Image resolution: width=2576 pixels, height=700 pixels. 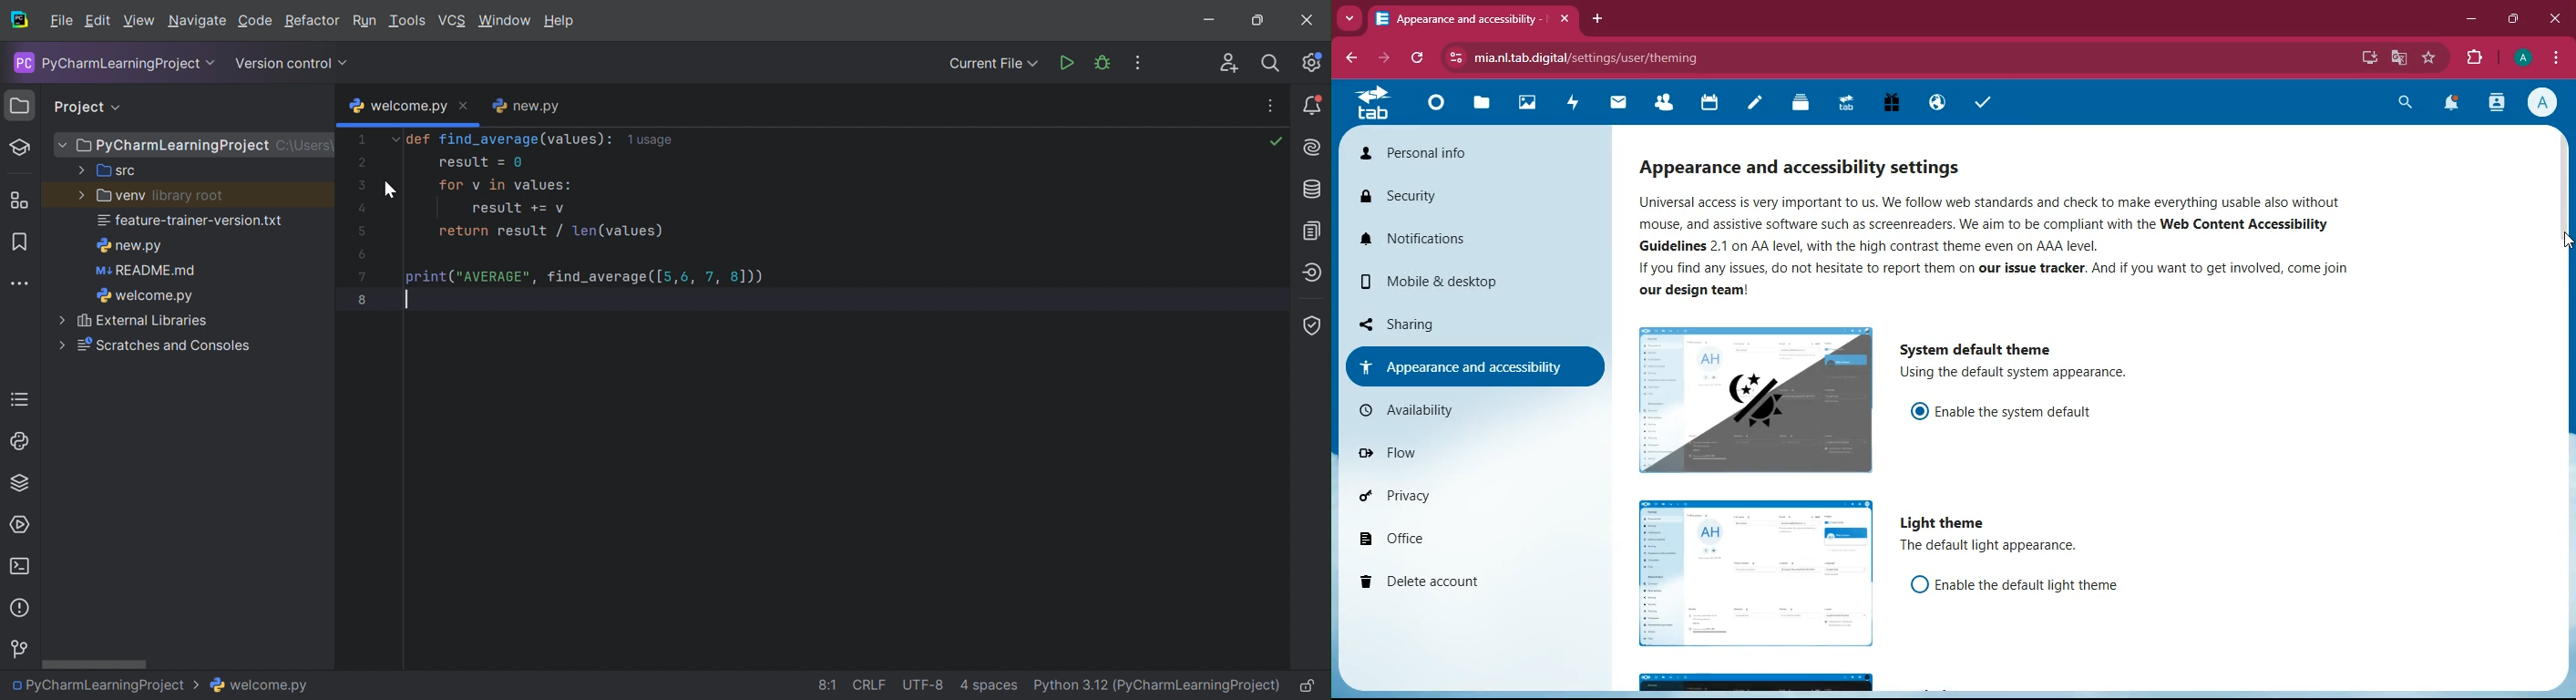 I want to click on Problems, so click(x=22, y=608).